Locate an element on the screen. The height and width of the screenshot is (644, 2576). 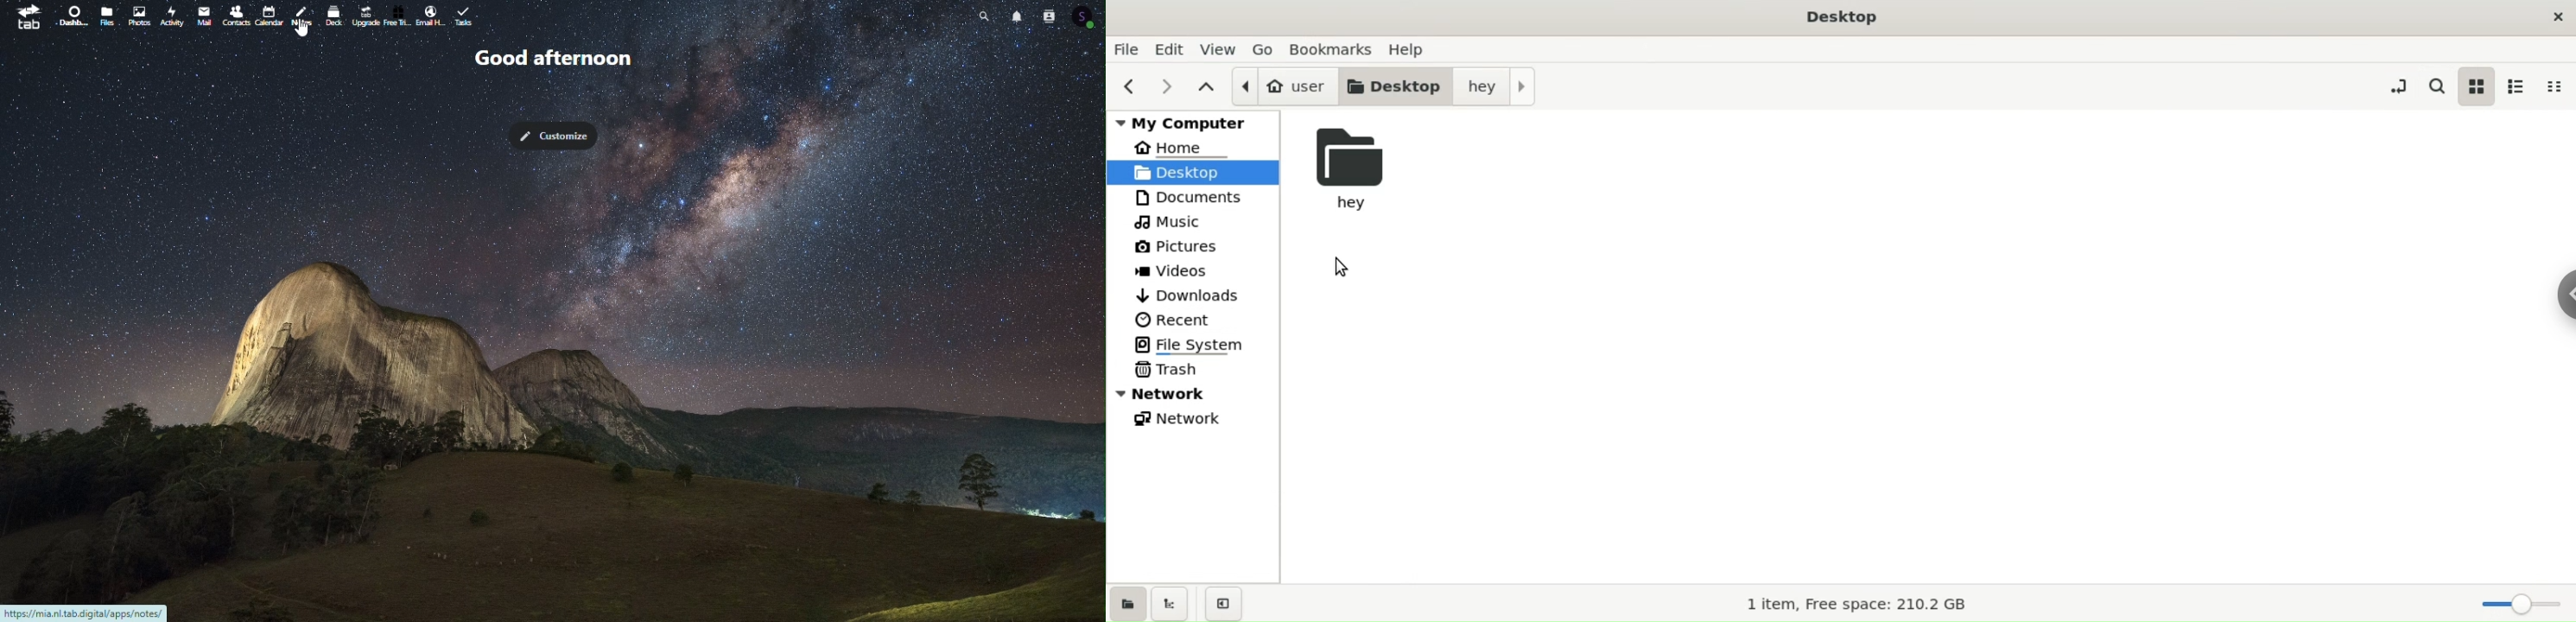
upgrade is located at coordinates (363, 14).